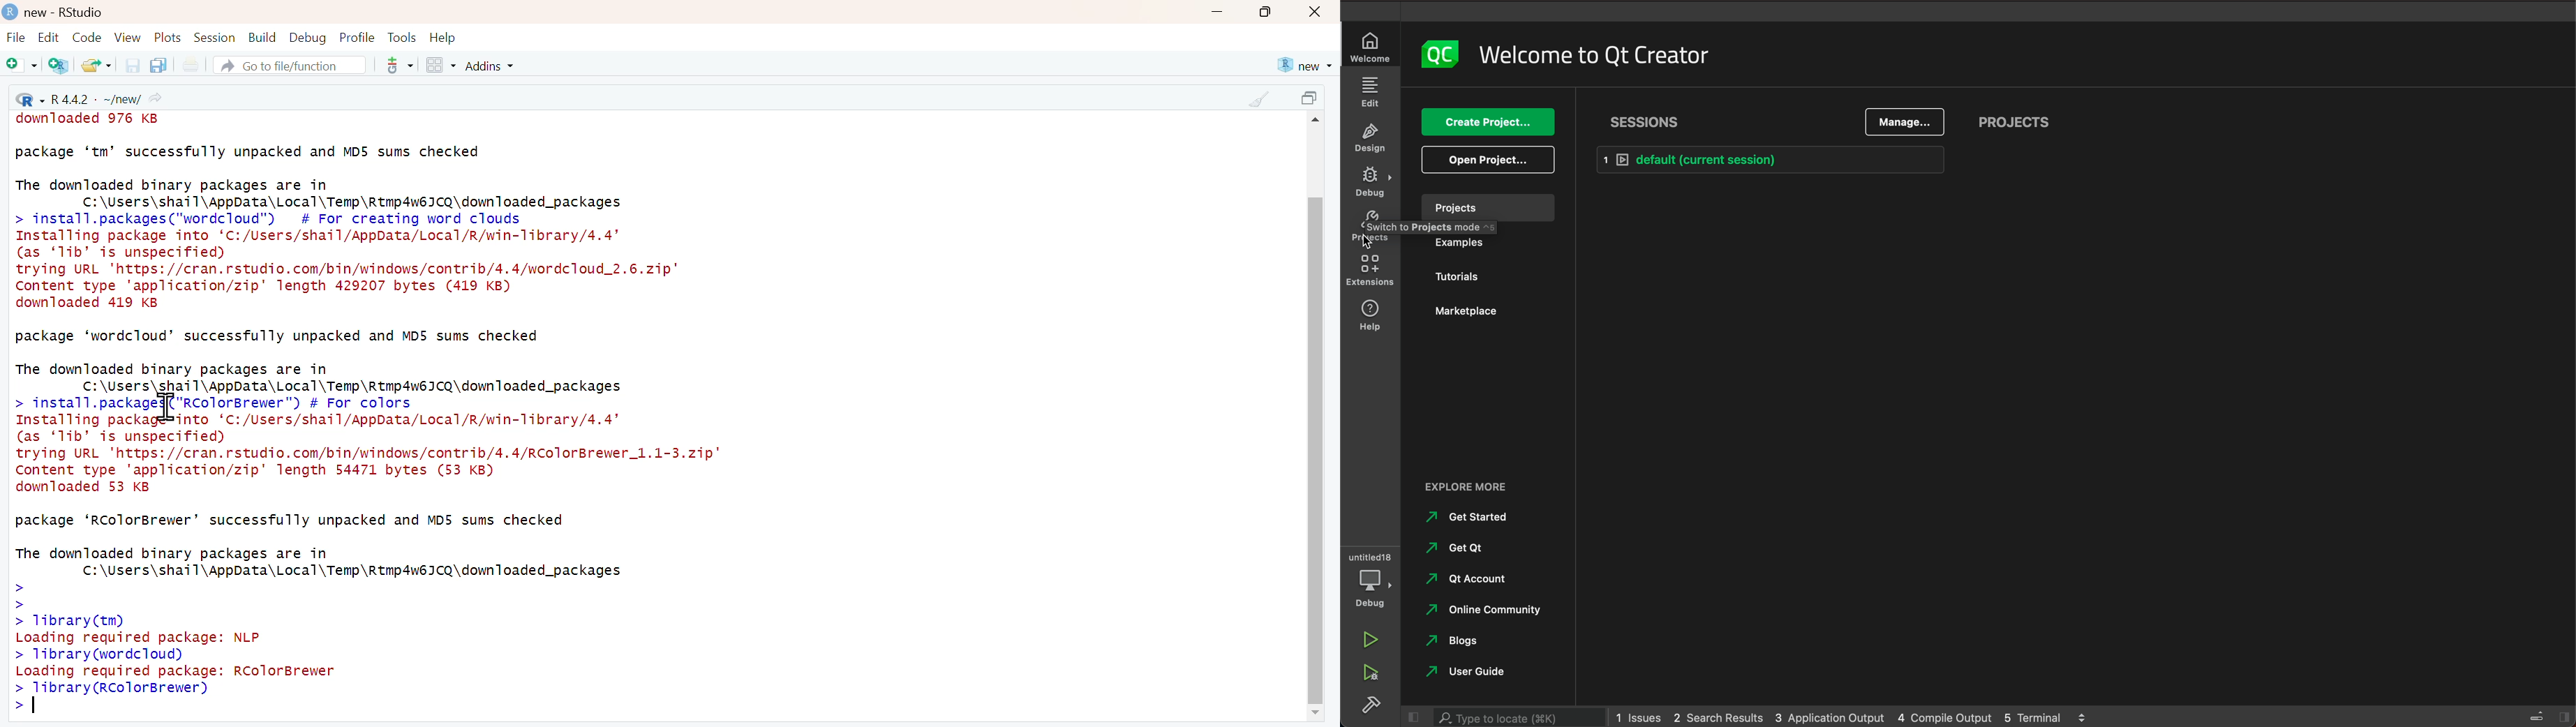 The height and width of the screenshot is (728, 2576). Describe the element at coordinates (1418, 717) in the screenshot. I see `close slidebar` at that location.